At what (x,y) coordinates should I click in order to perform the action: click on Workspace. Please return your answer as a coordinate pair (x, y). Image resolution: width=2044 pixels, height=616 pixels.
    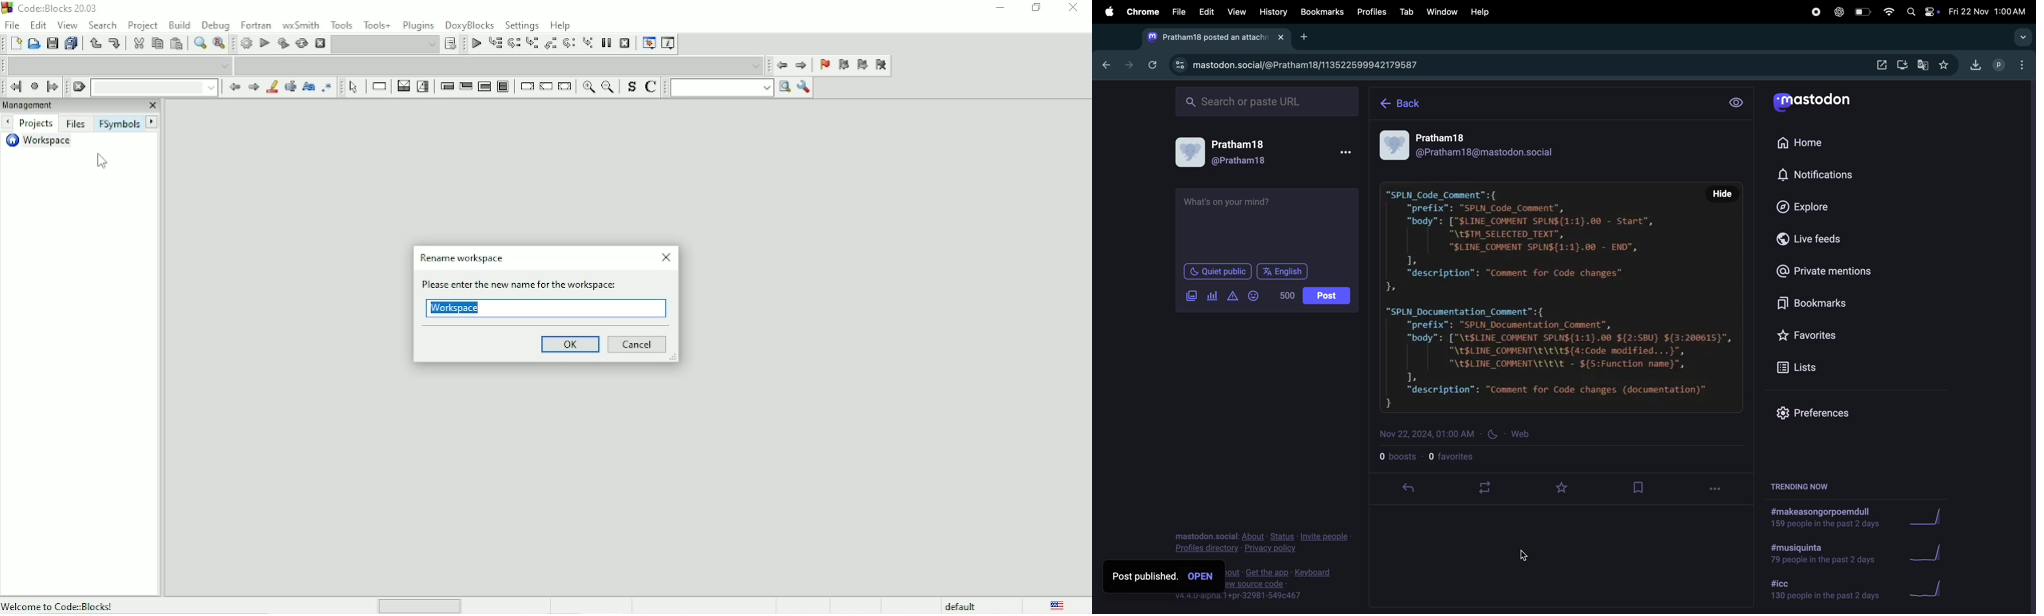
    Looking at the image, I should click on (455, 309).